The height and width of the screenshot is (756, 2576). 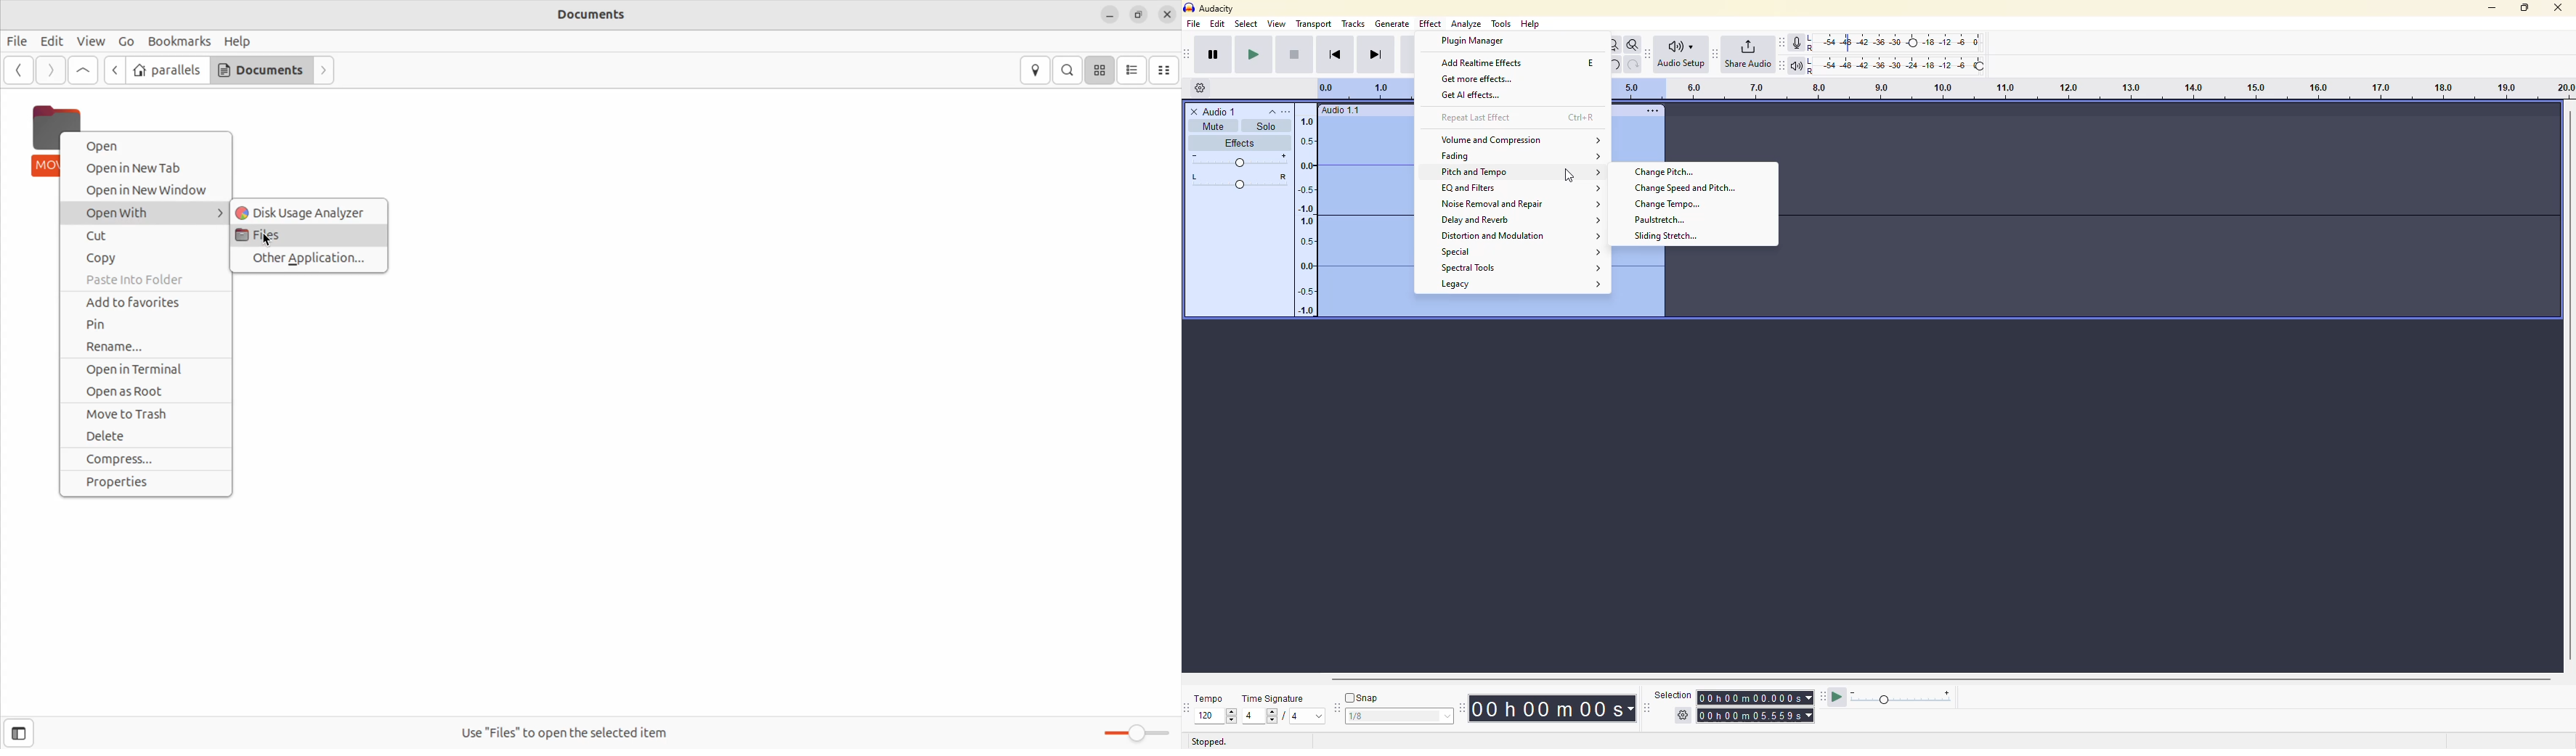 I want to click on timeline options, so click(x=1200, y=87).